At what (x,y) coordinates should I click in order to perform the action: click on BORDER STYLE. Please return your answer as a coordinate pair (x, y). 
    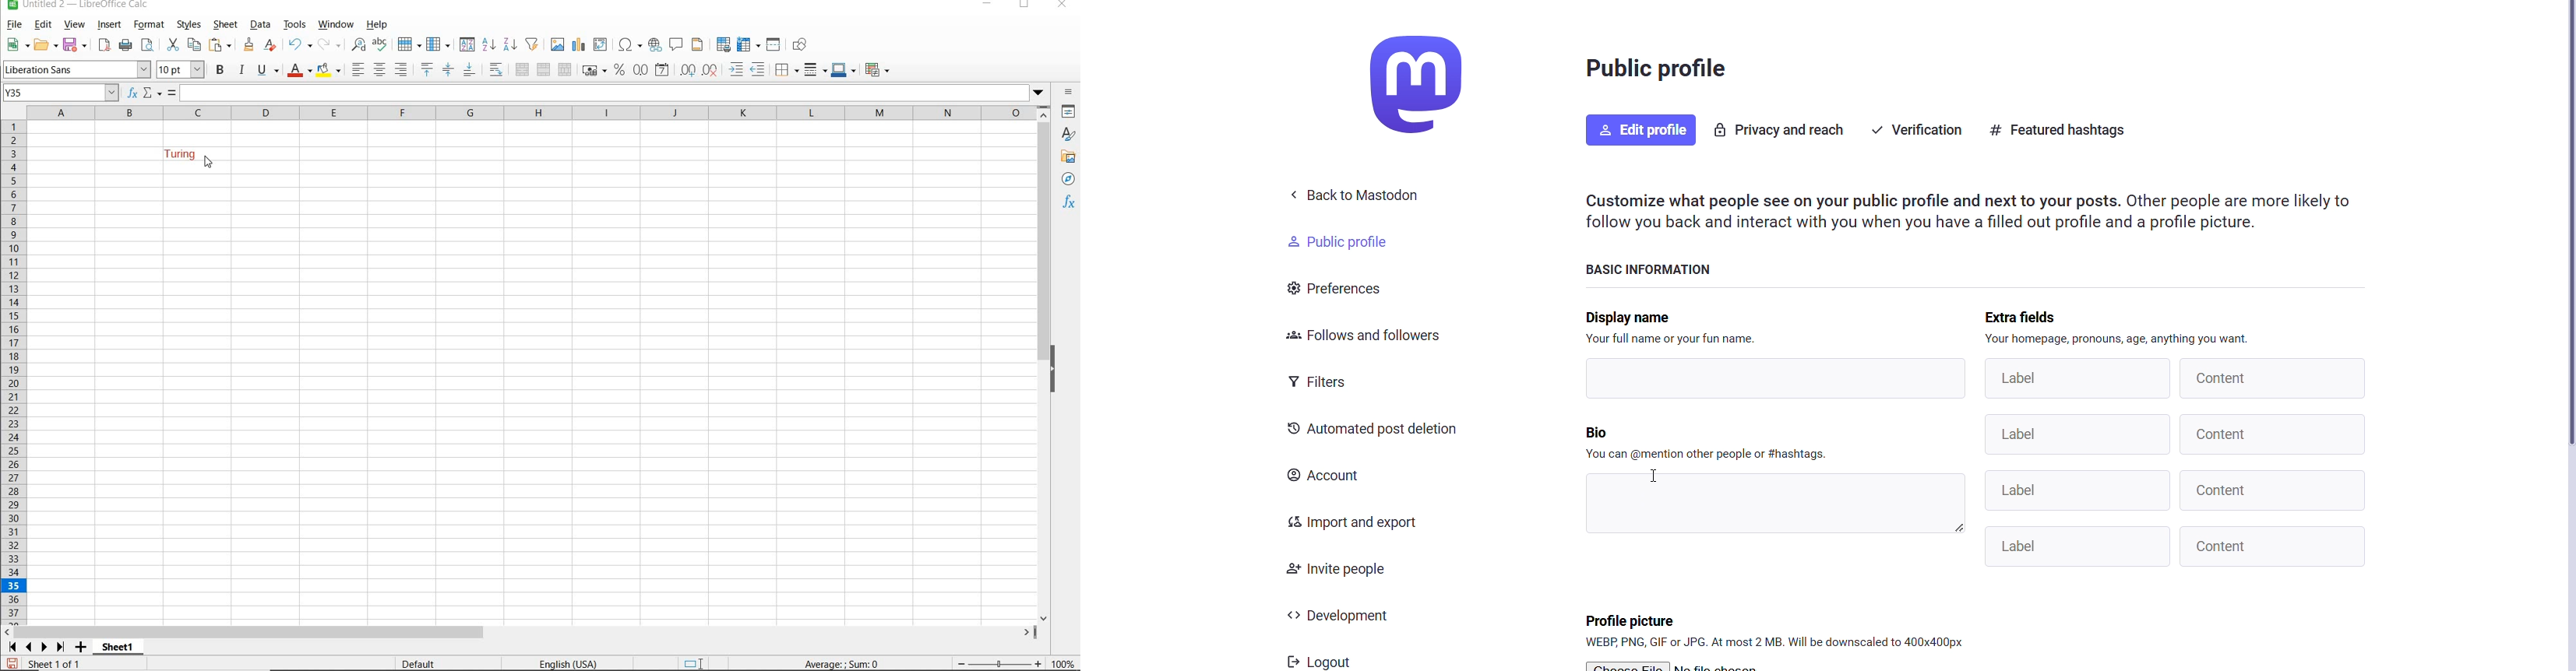
    Looking at the image, I should click on (815, 70).